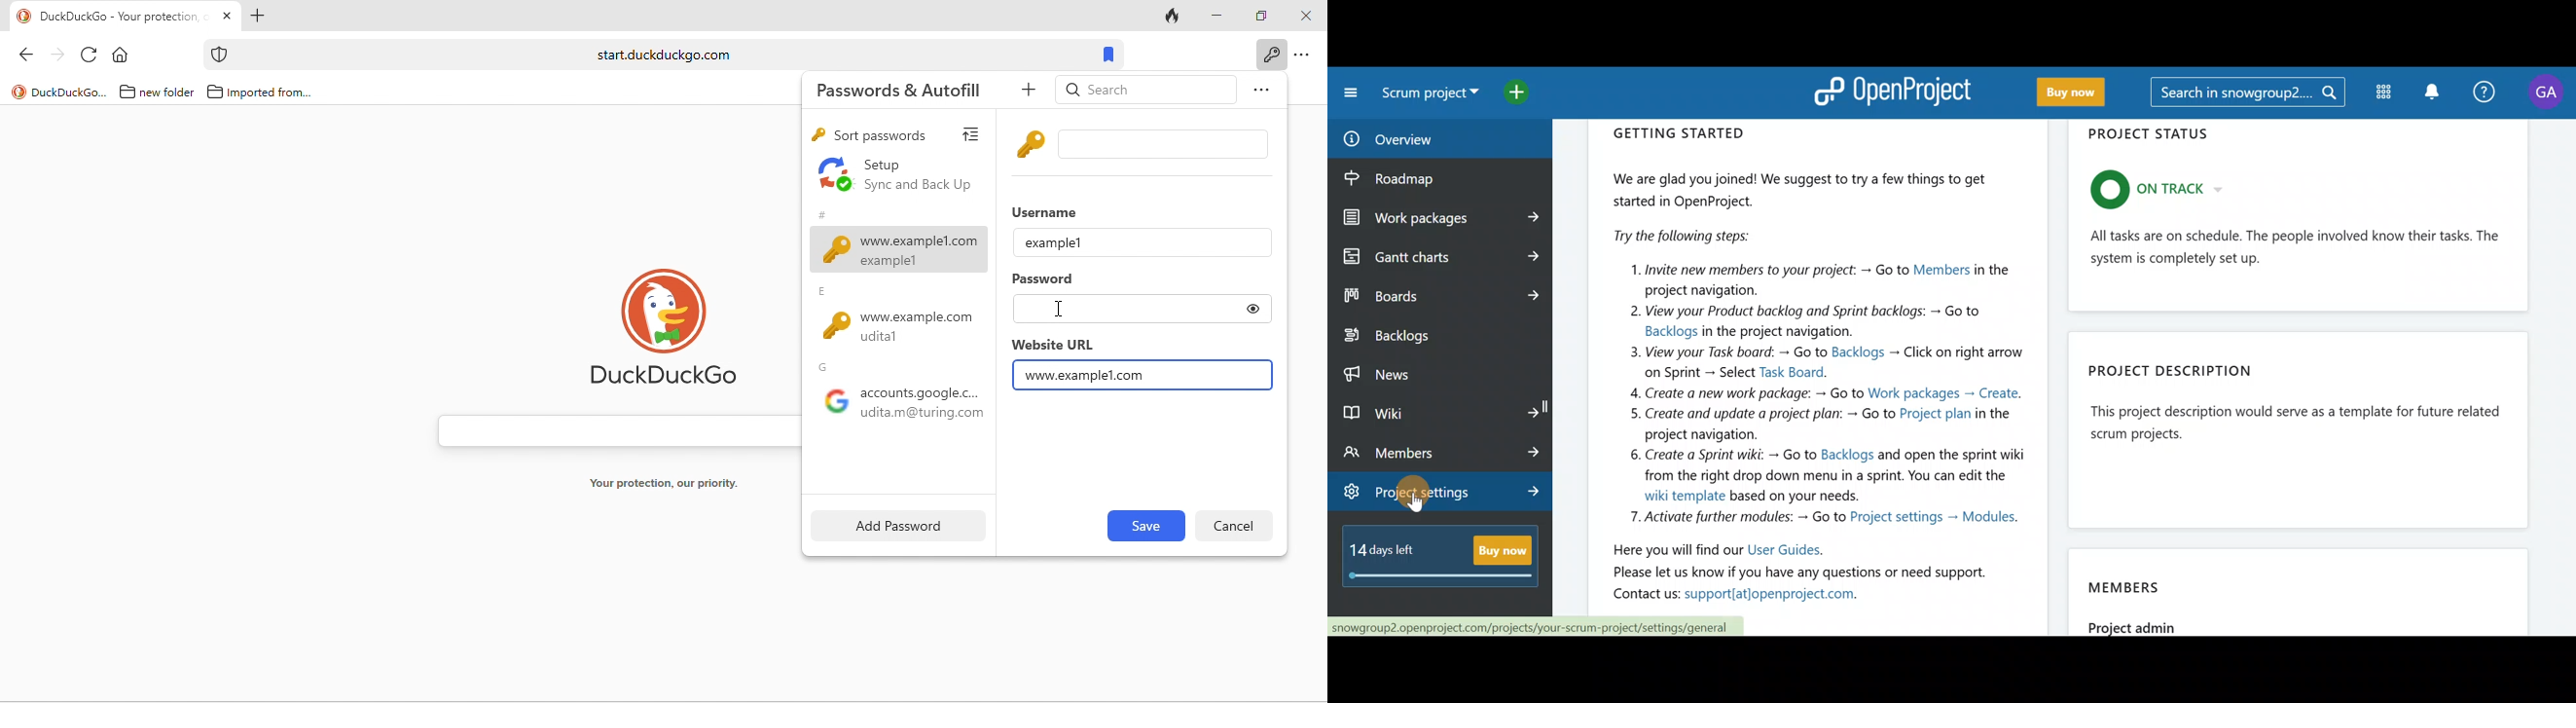 This screenshot has height=728, width=2576. What do you see at coordinates (215, 92) in the screenshot?
I see `folder icon` at bounding box center [215, 92].